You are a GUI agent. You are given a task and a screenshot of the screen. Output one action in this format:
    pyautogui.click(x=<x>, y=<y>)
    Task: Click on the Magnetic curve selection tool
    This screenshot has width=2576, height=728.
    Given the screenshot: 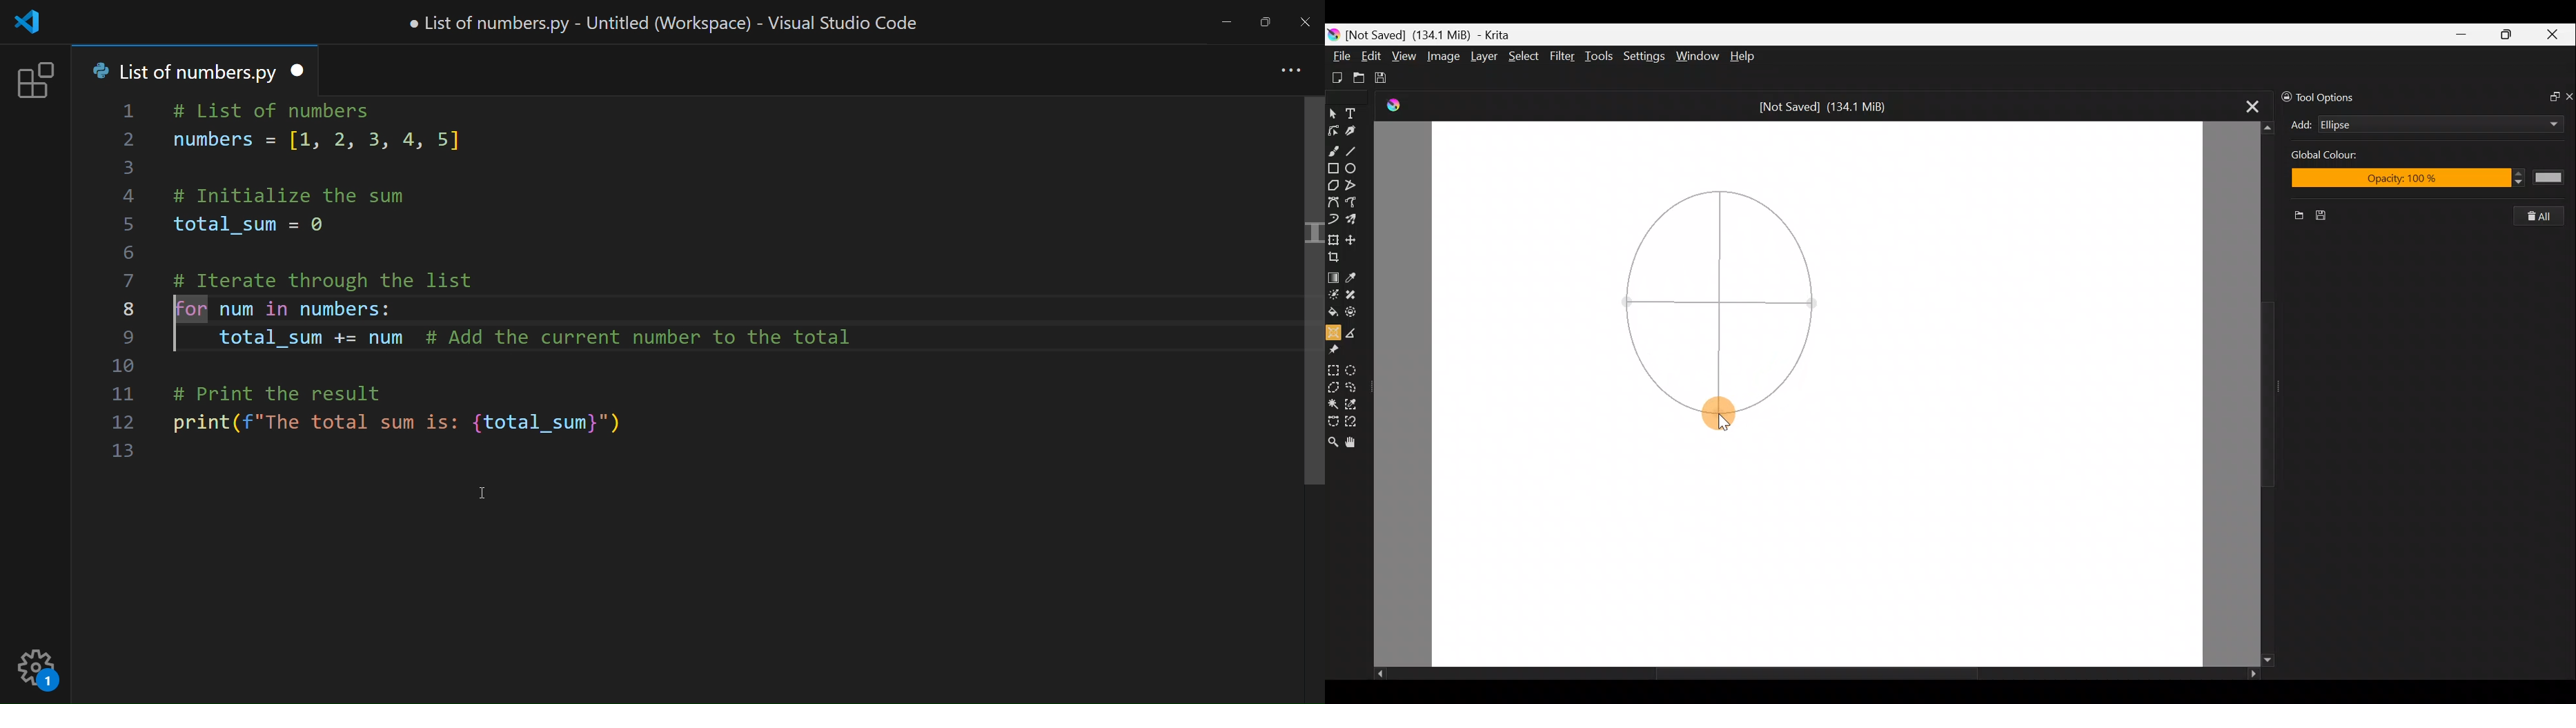 What is the action you would take?
    pyautogui.click(x=1356, y=420)
    